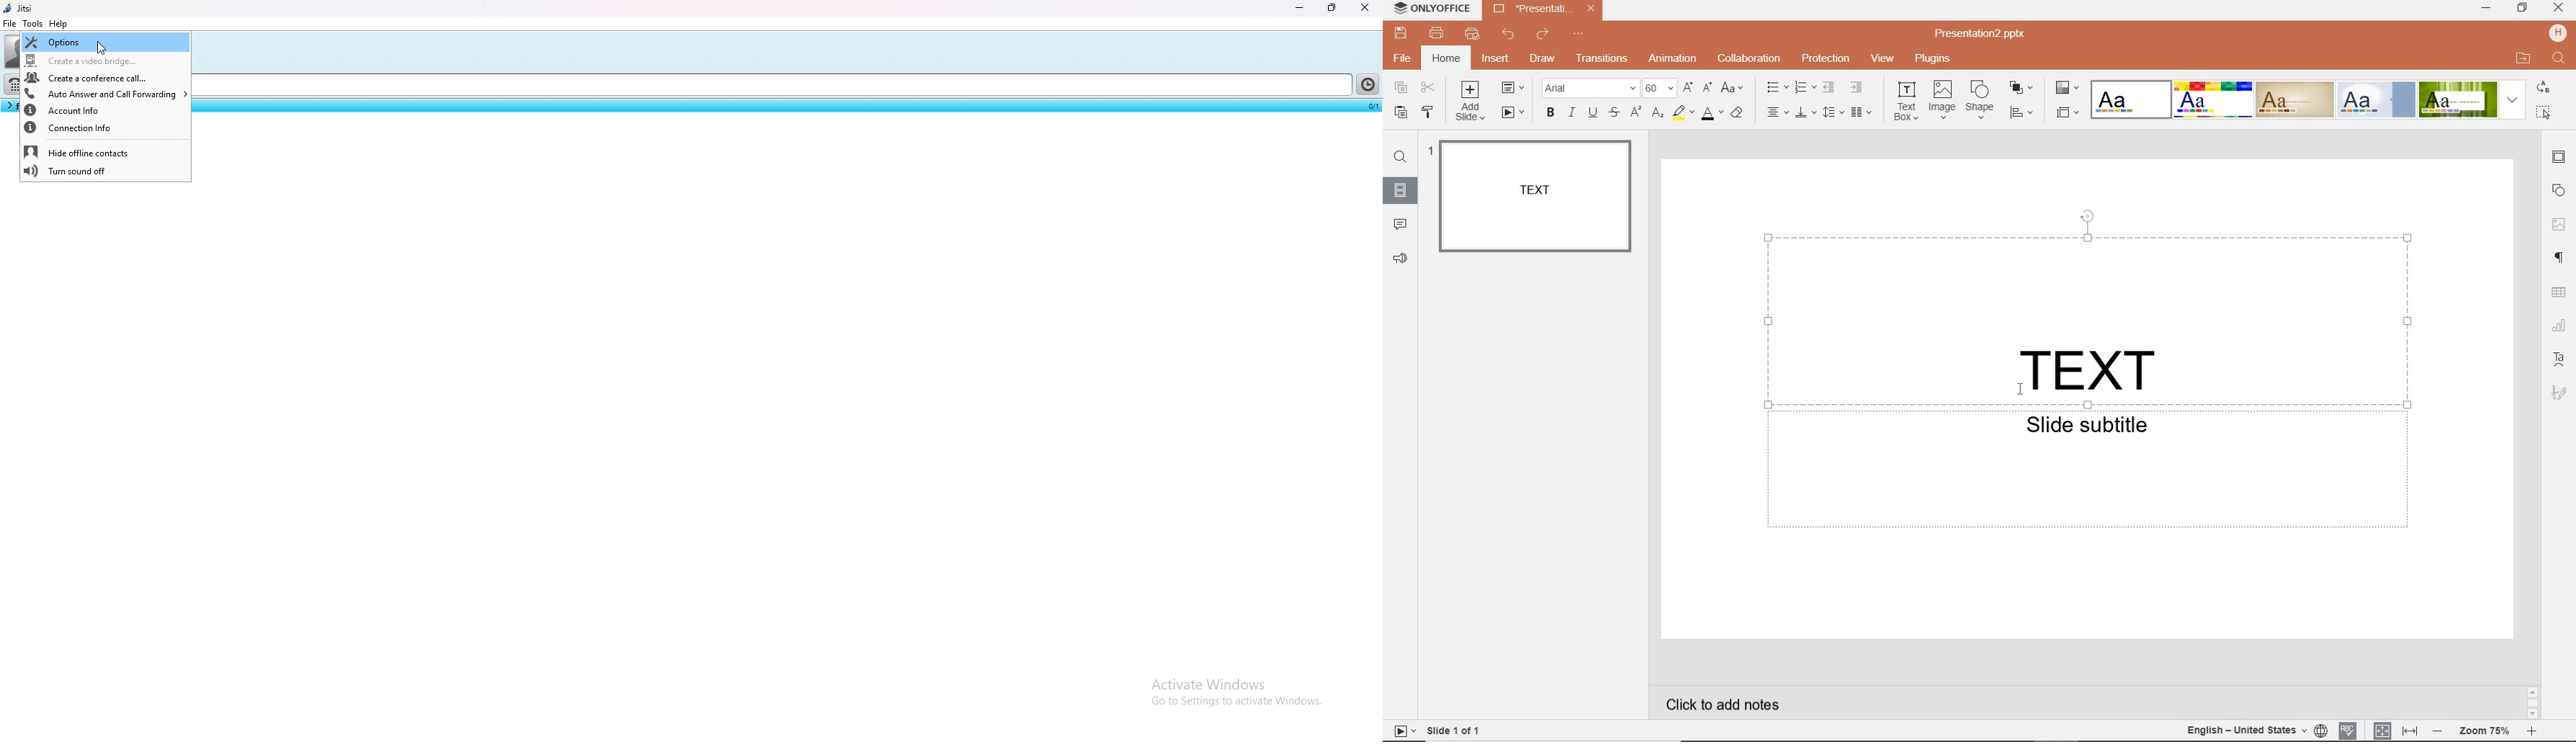  I want to click on HORIZONTAL ALIGN, so click(1778, 113).